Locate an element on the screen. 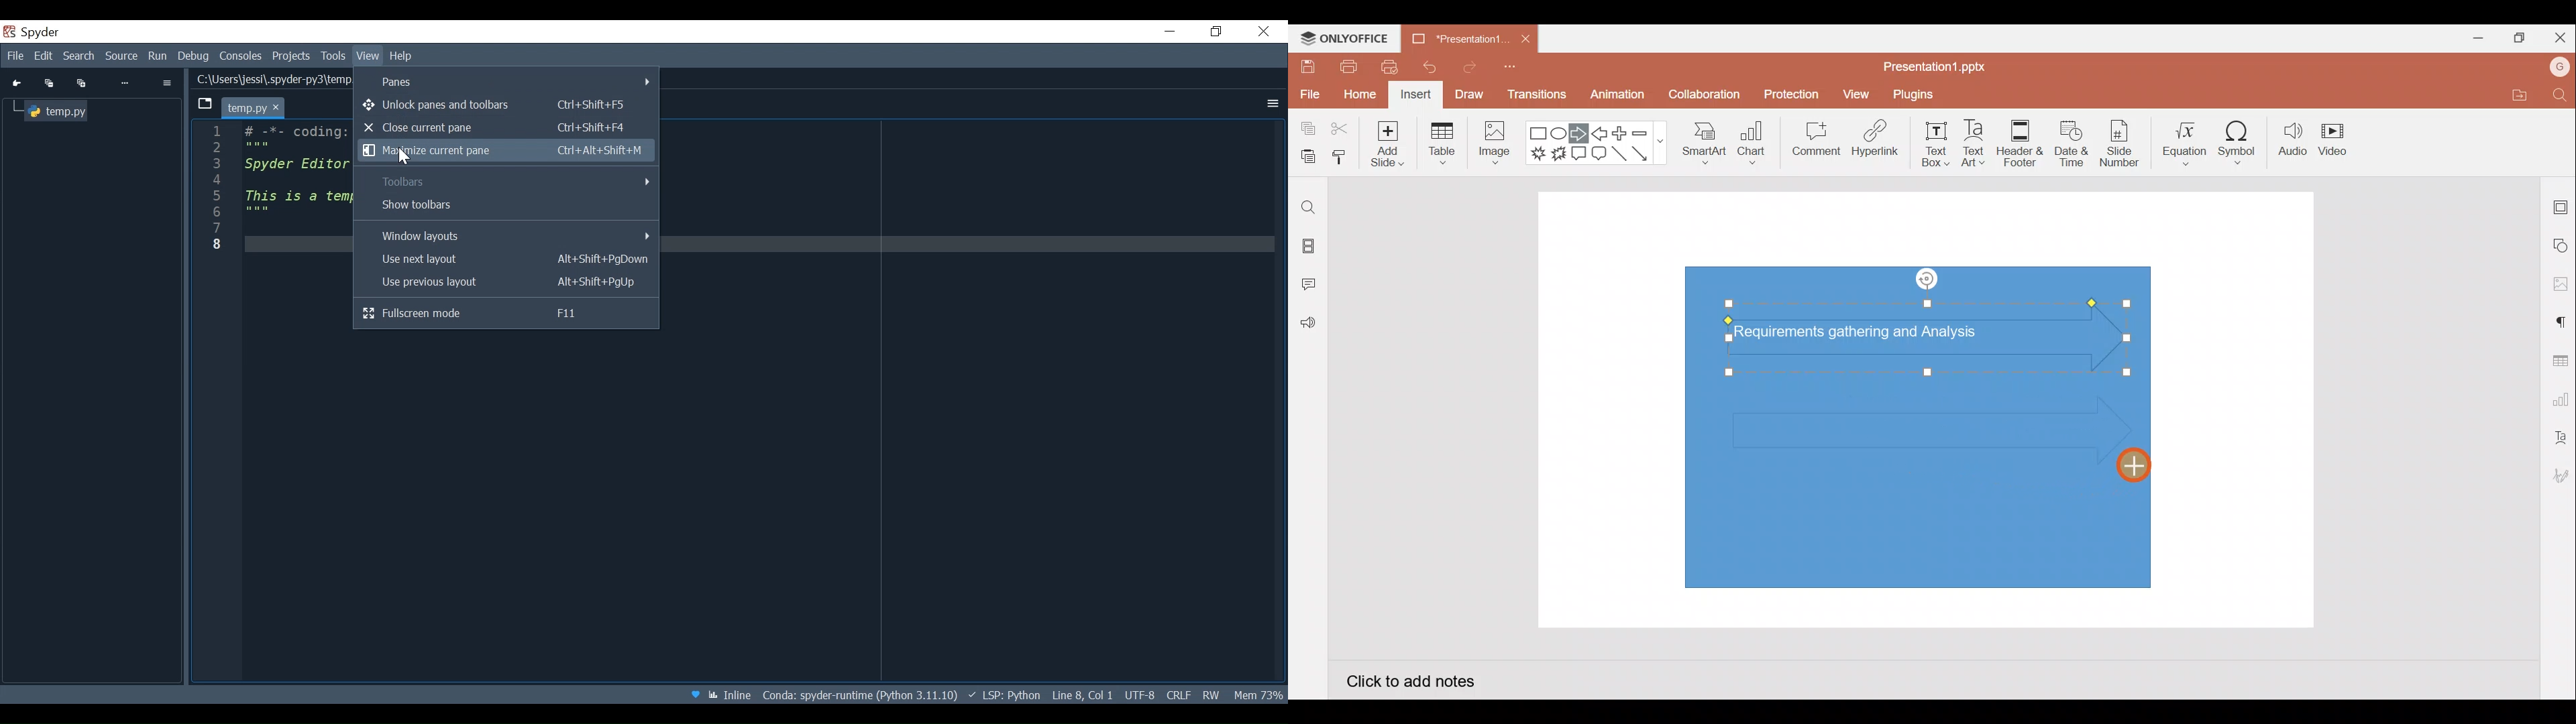  Minimize is located at coordinates (2473, 36).